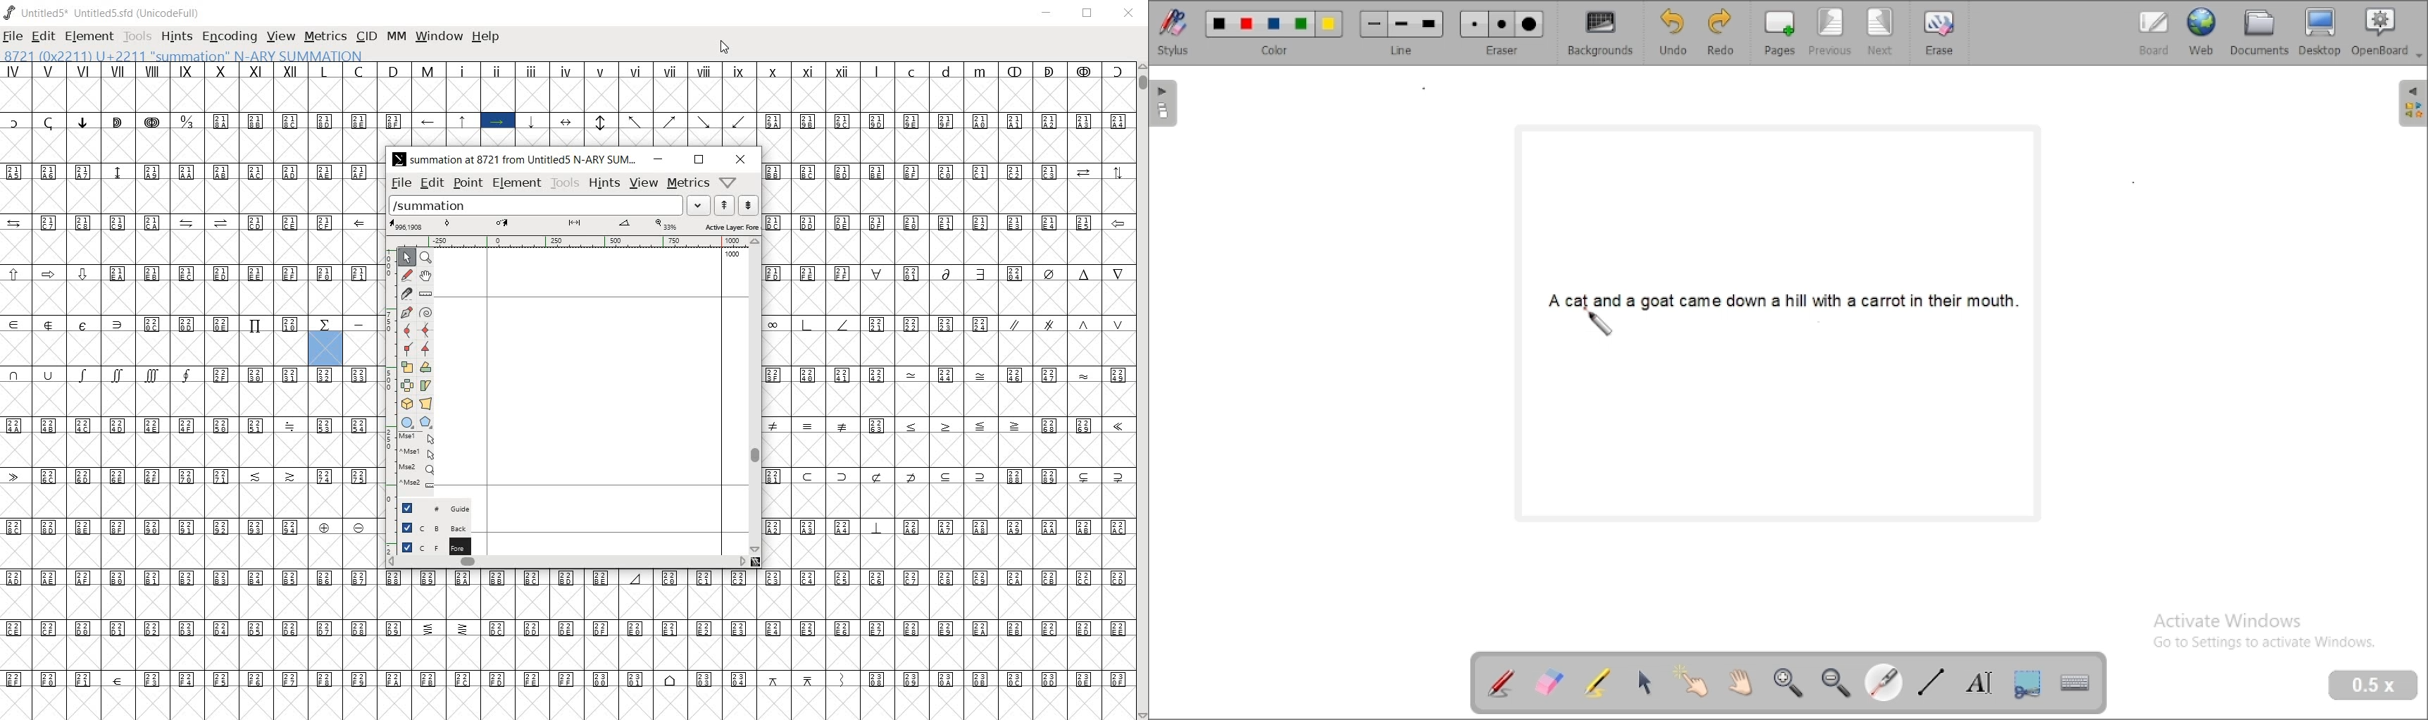  Describe the element at coordinates (1939, 32) in the screenshot. I see `erase` at that location.